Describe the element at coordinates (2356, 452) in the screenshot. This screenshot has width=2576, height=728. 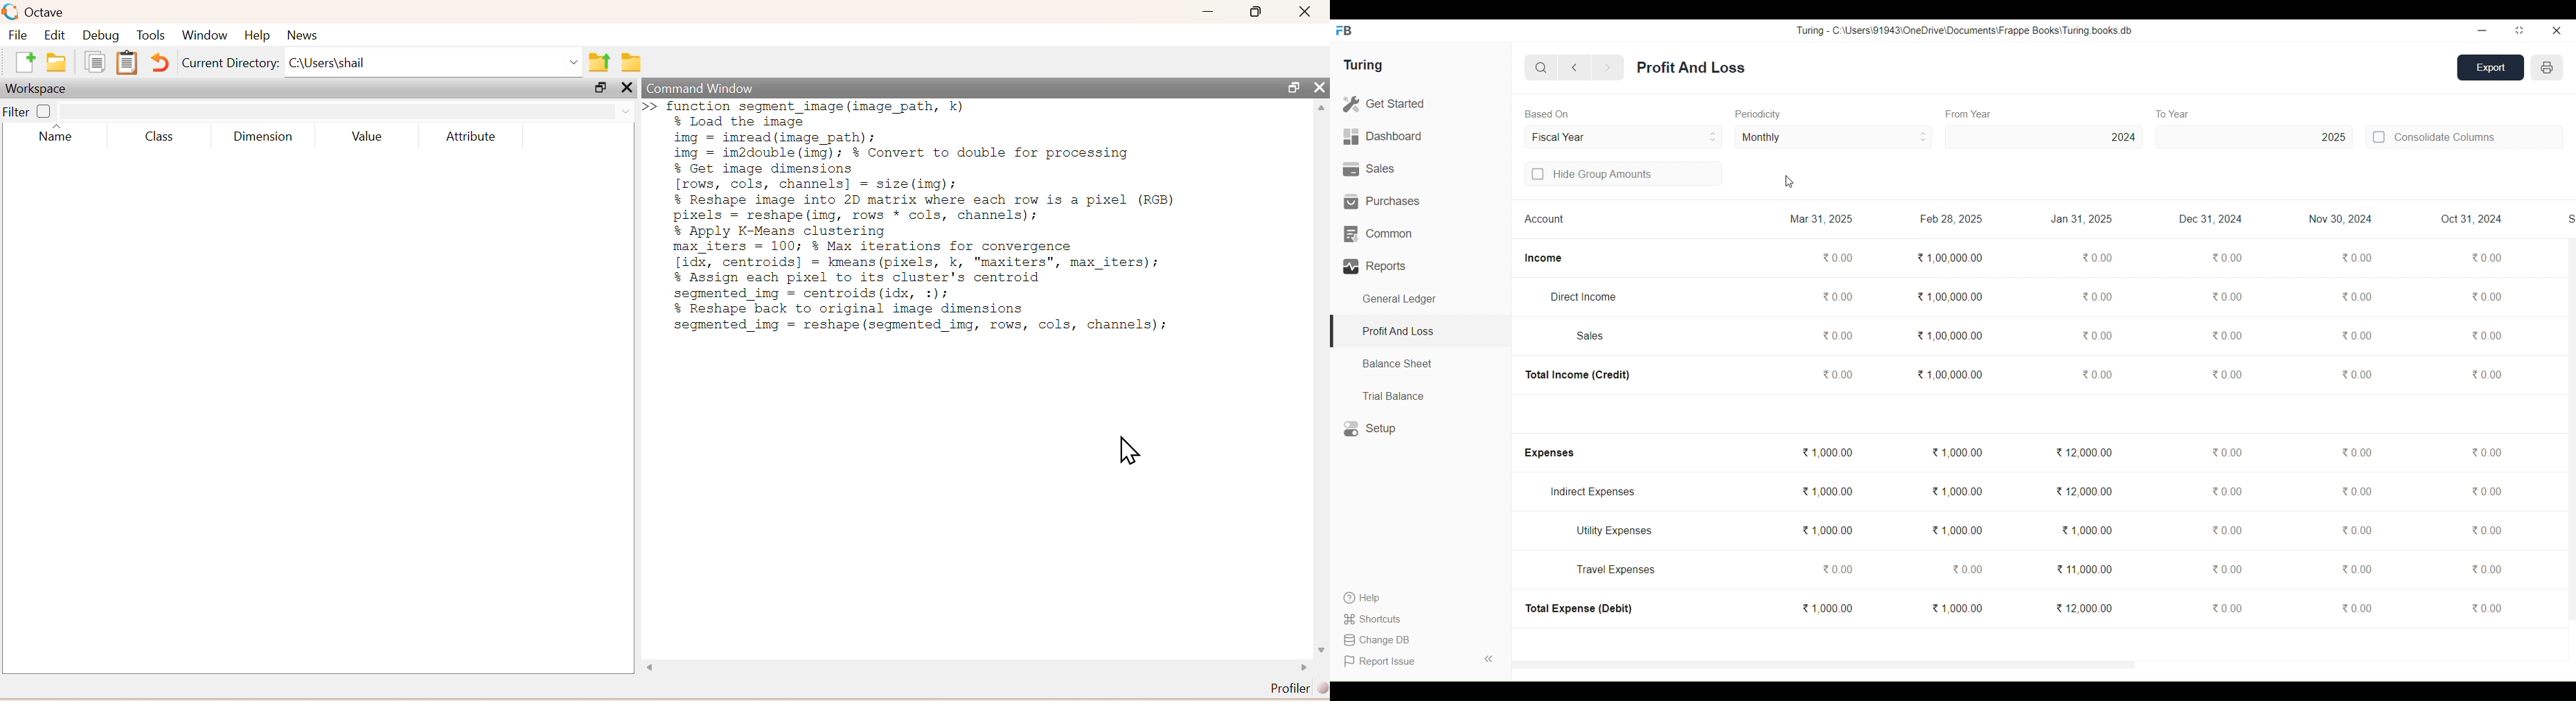
I see `0.00` at that location.